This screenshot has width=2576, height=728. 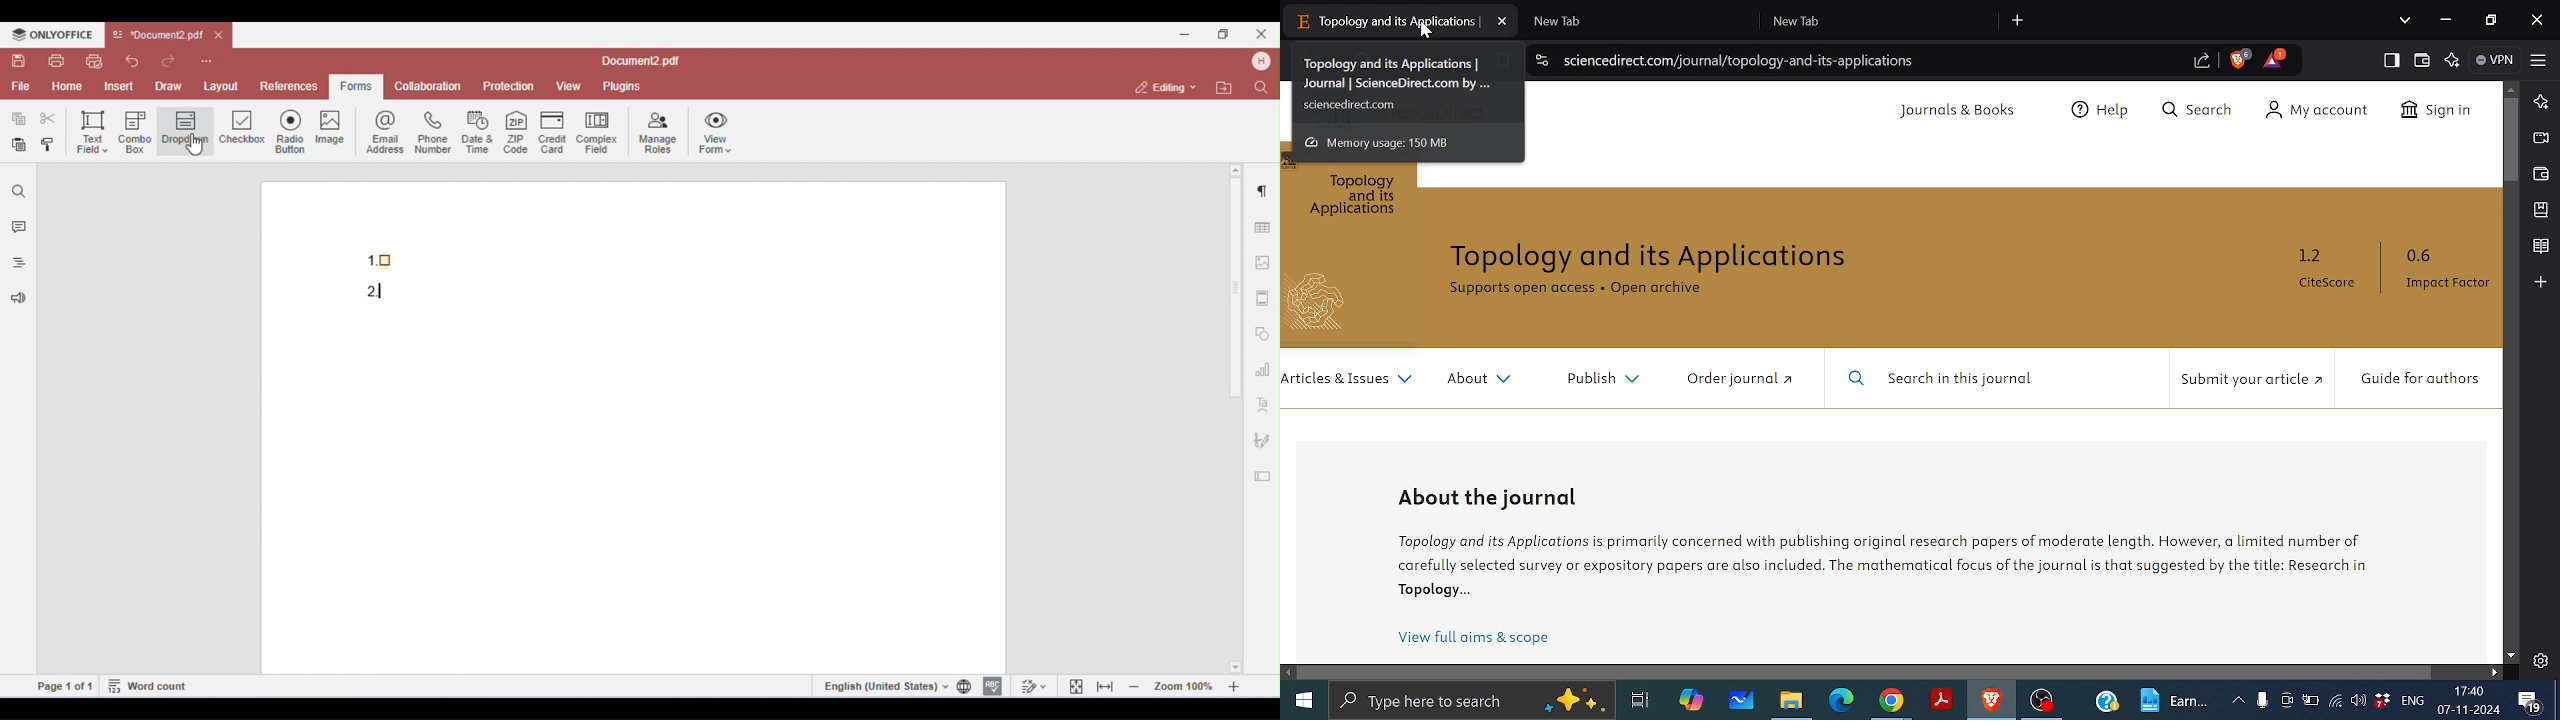 What do you see at coordinates (2247, 380) in the screenshot?
I see `Submit your article ` at bounding box center [2247, 380].